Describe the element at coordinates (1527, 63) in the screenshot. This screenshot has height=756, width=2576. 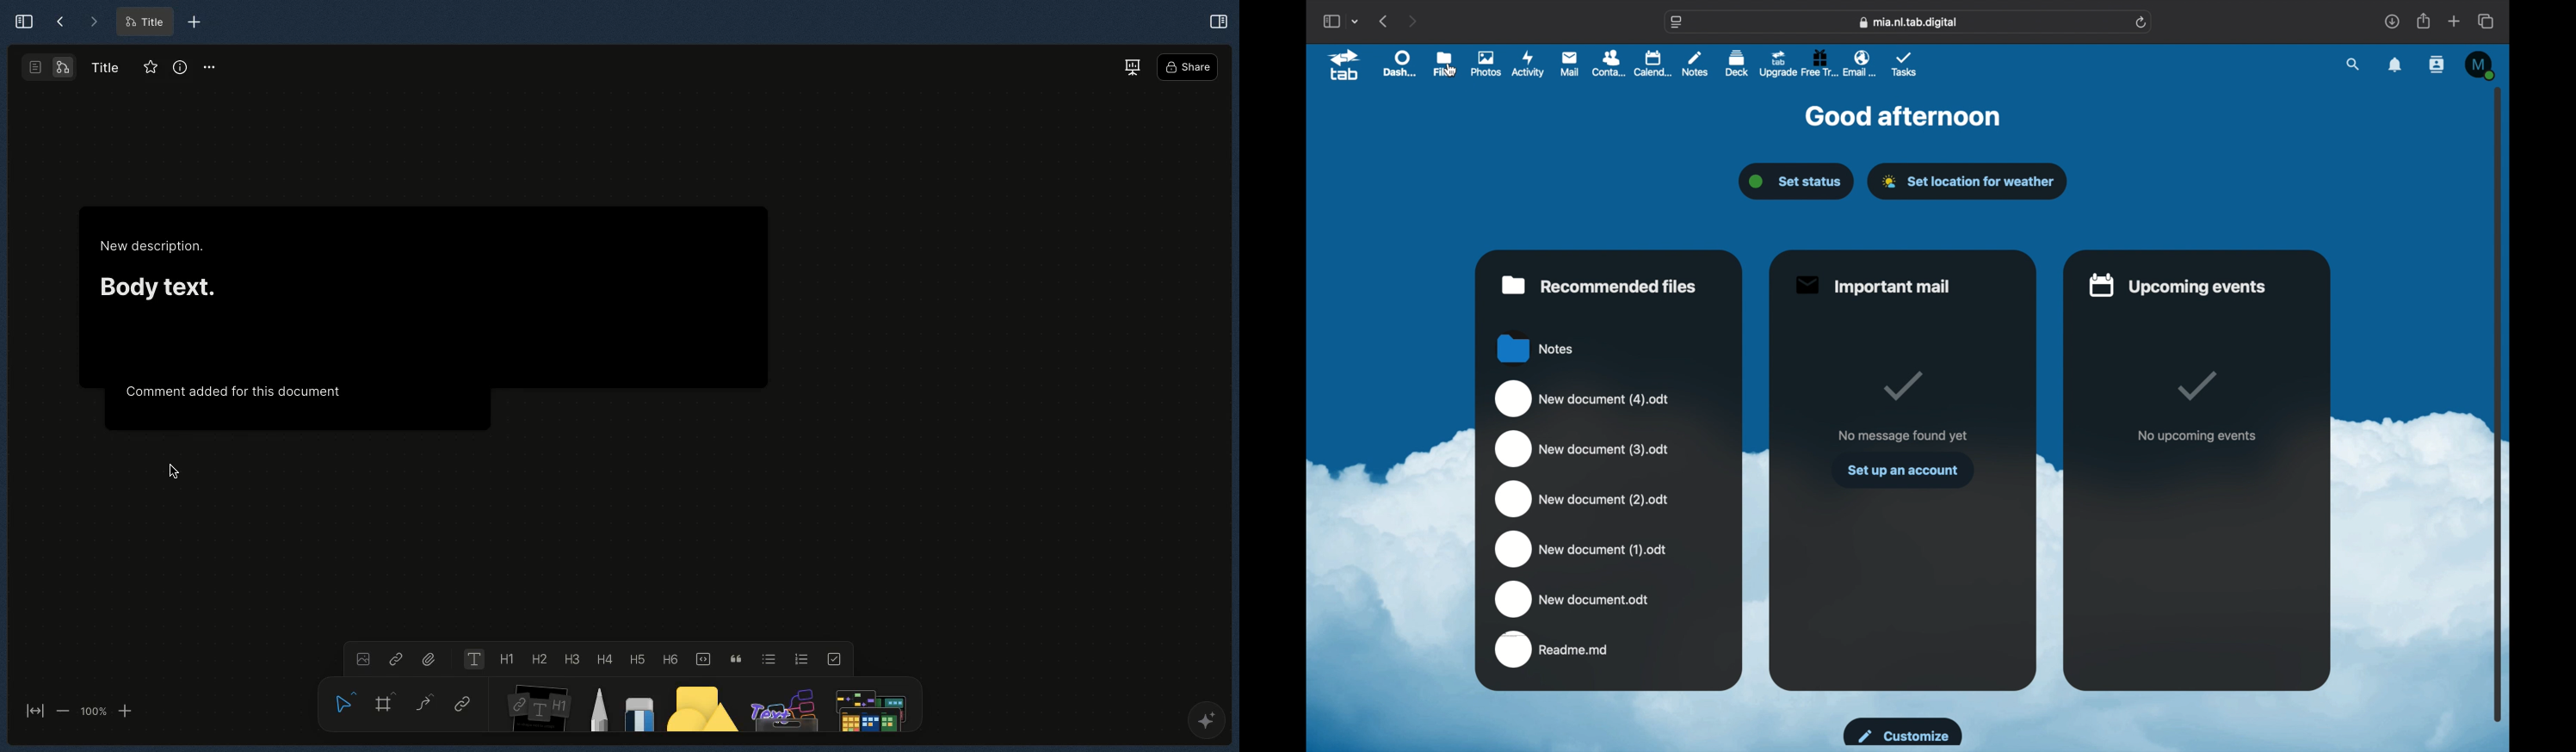
I see `activity` at that location.